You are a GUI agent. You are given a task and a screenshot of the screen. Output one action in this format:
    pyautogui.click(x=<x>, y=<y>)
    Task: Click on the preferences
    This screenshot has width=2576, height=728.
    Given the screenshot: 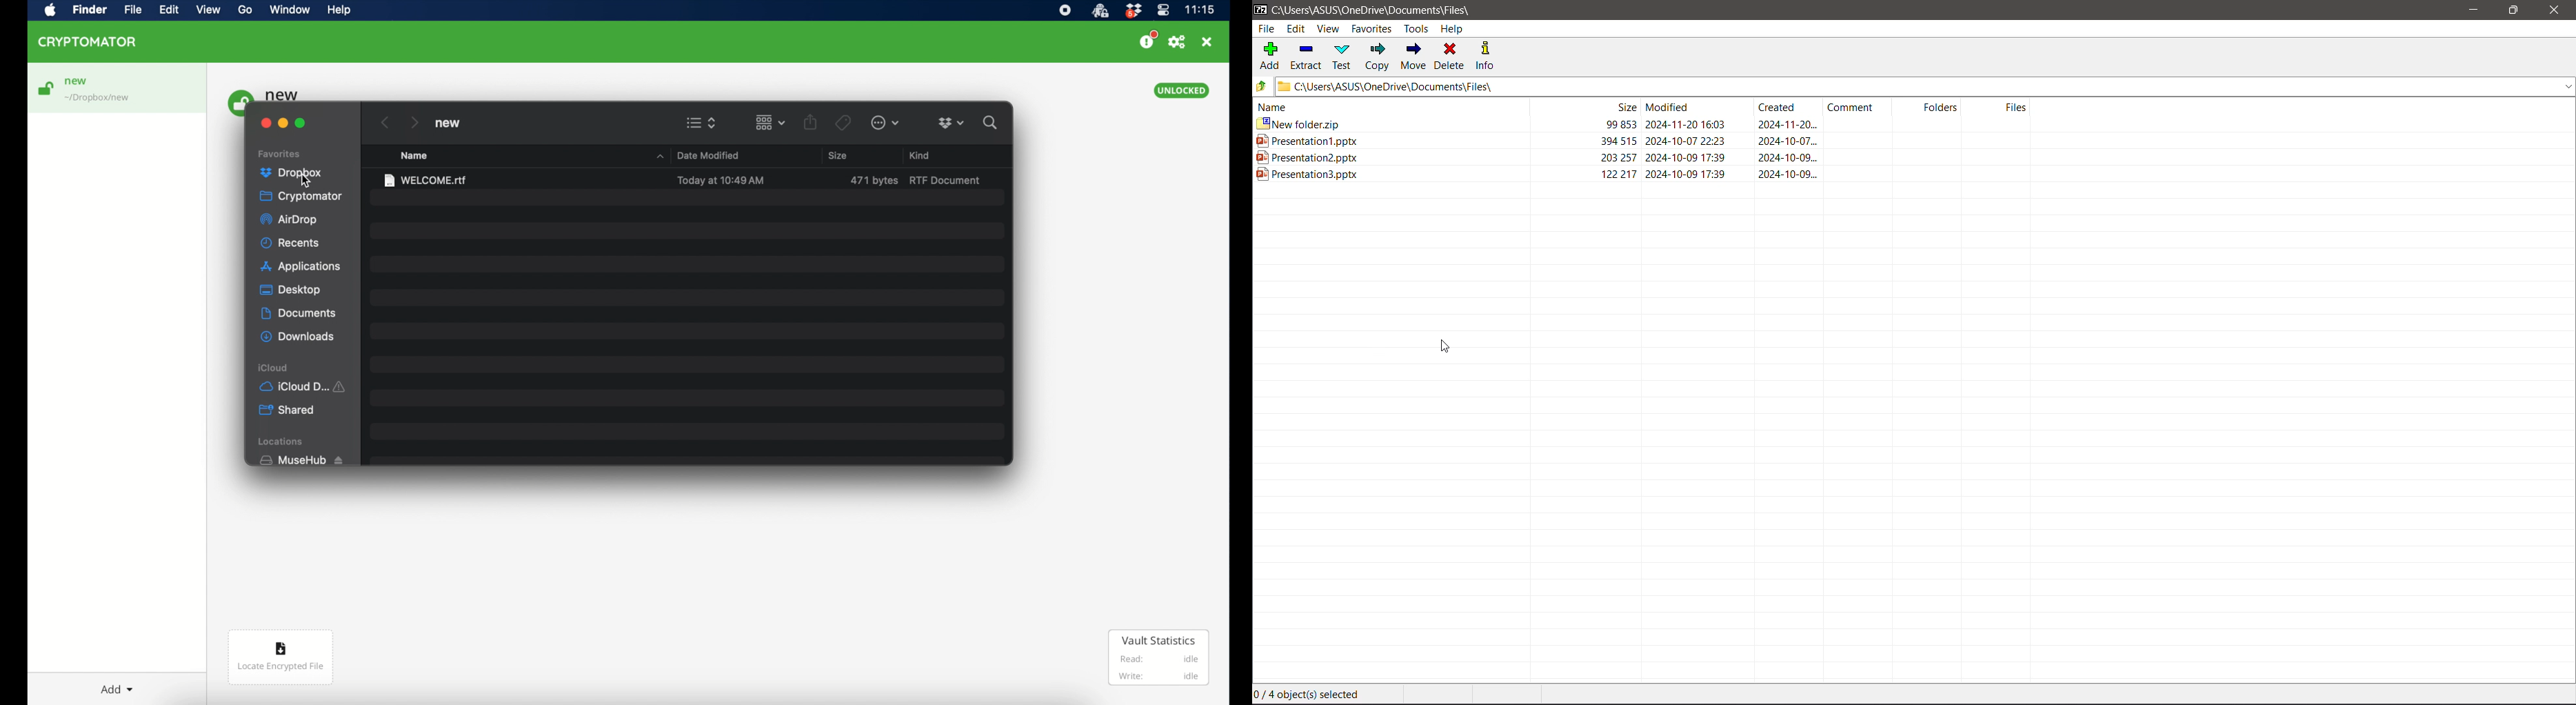 What is the action you would take?
    pyautogui.click(x=1178, y=42)
    